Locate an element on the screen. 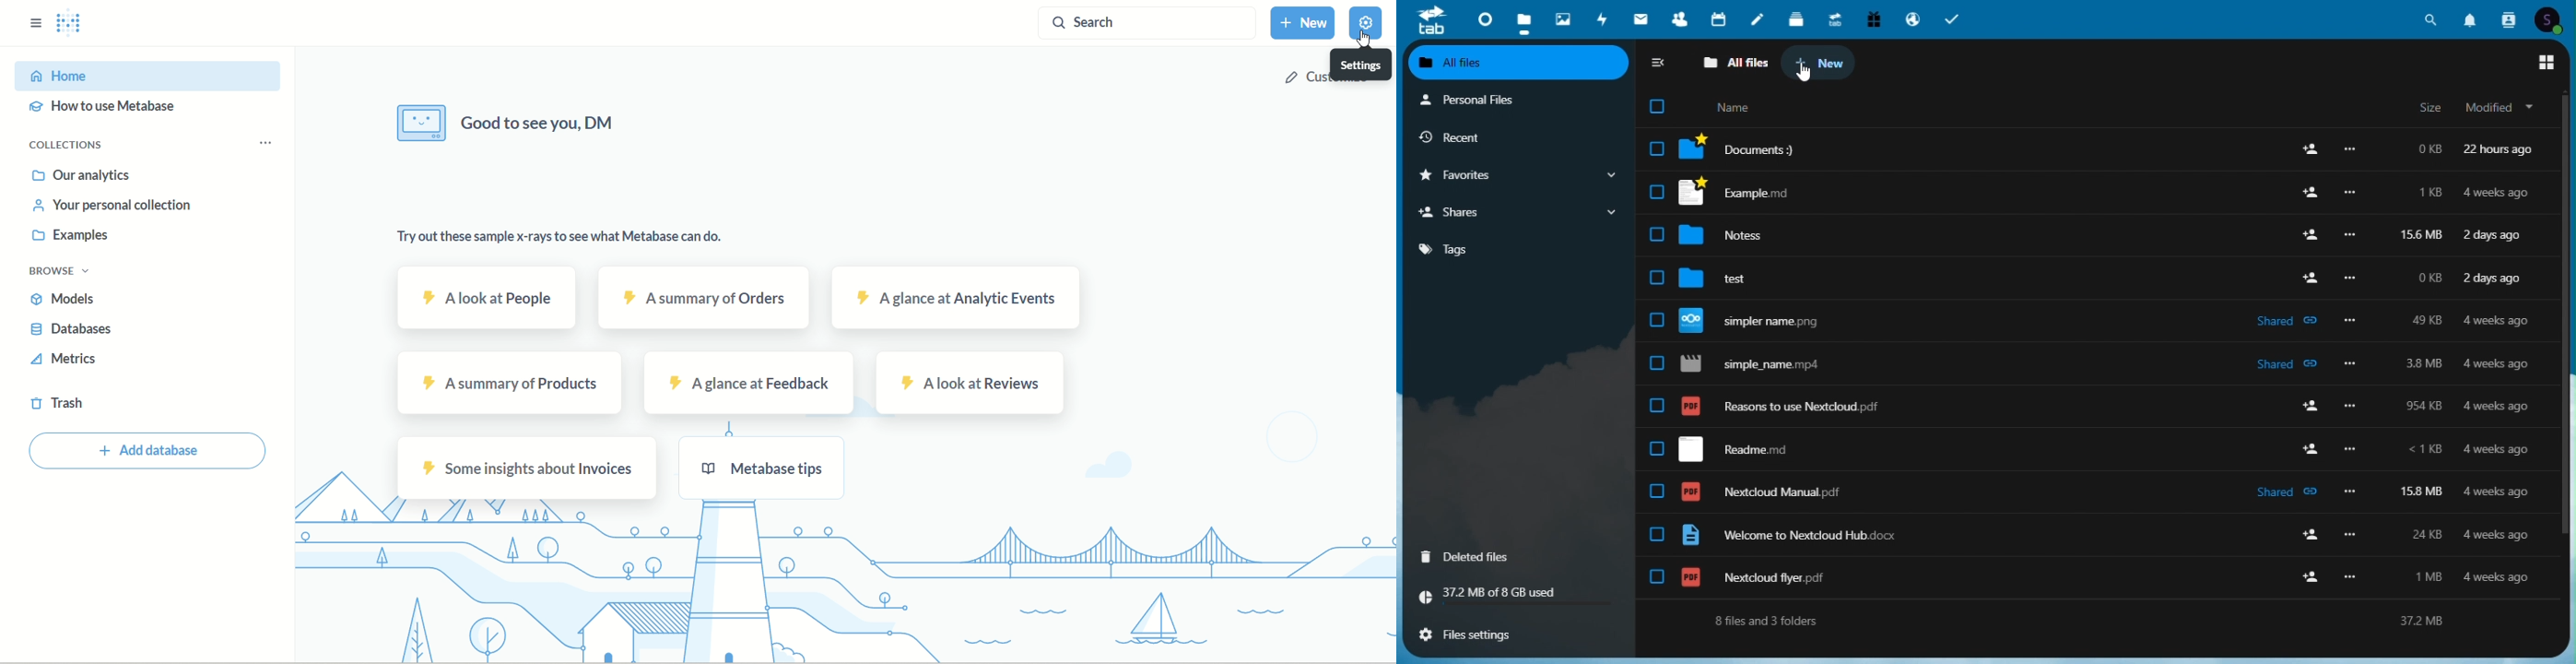 The height and width of the screenshot is (672, 2576). Favourite is located at coordinates (1517, 175).